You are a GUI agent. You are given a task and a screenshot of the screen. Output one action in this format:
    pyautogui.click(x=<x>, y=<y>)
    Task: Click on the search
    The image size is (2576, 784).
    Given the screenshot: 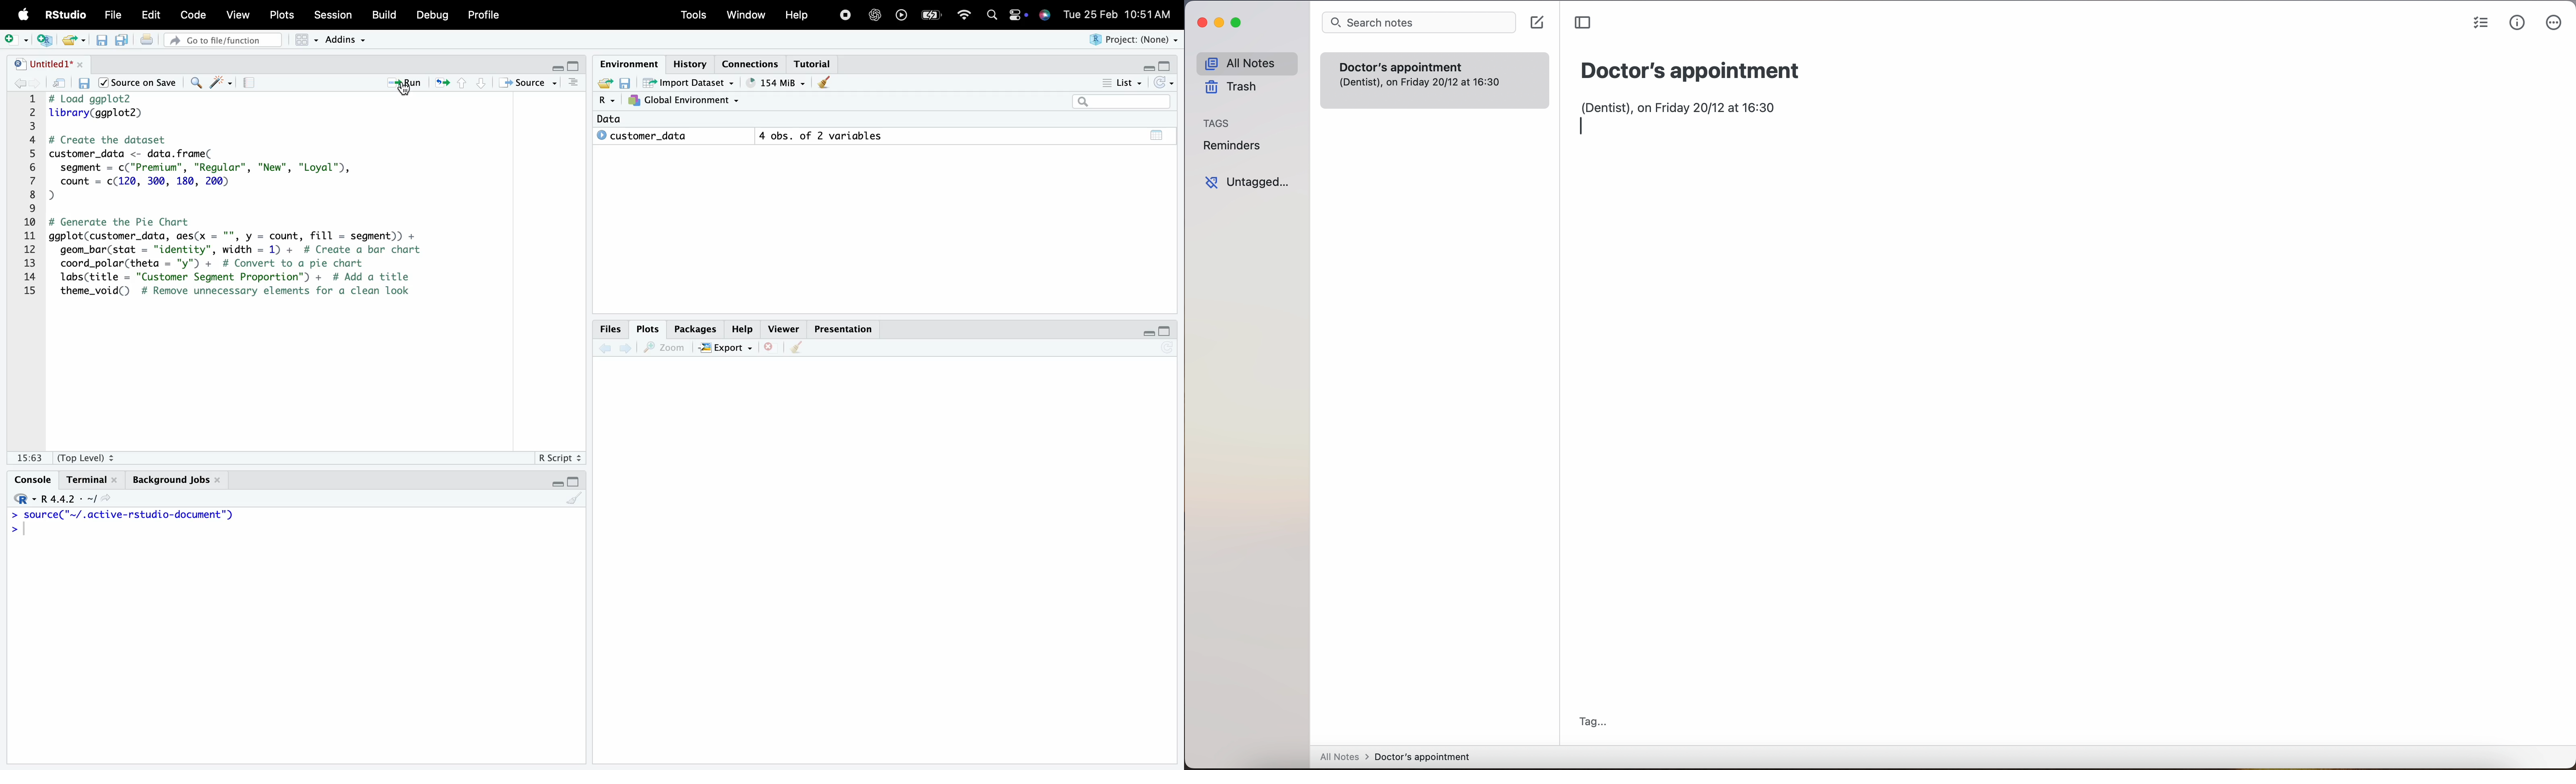 What is the action you would take?
    pyautogui.click(x=995, y=17)
    